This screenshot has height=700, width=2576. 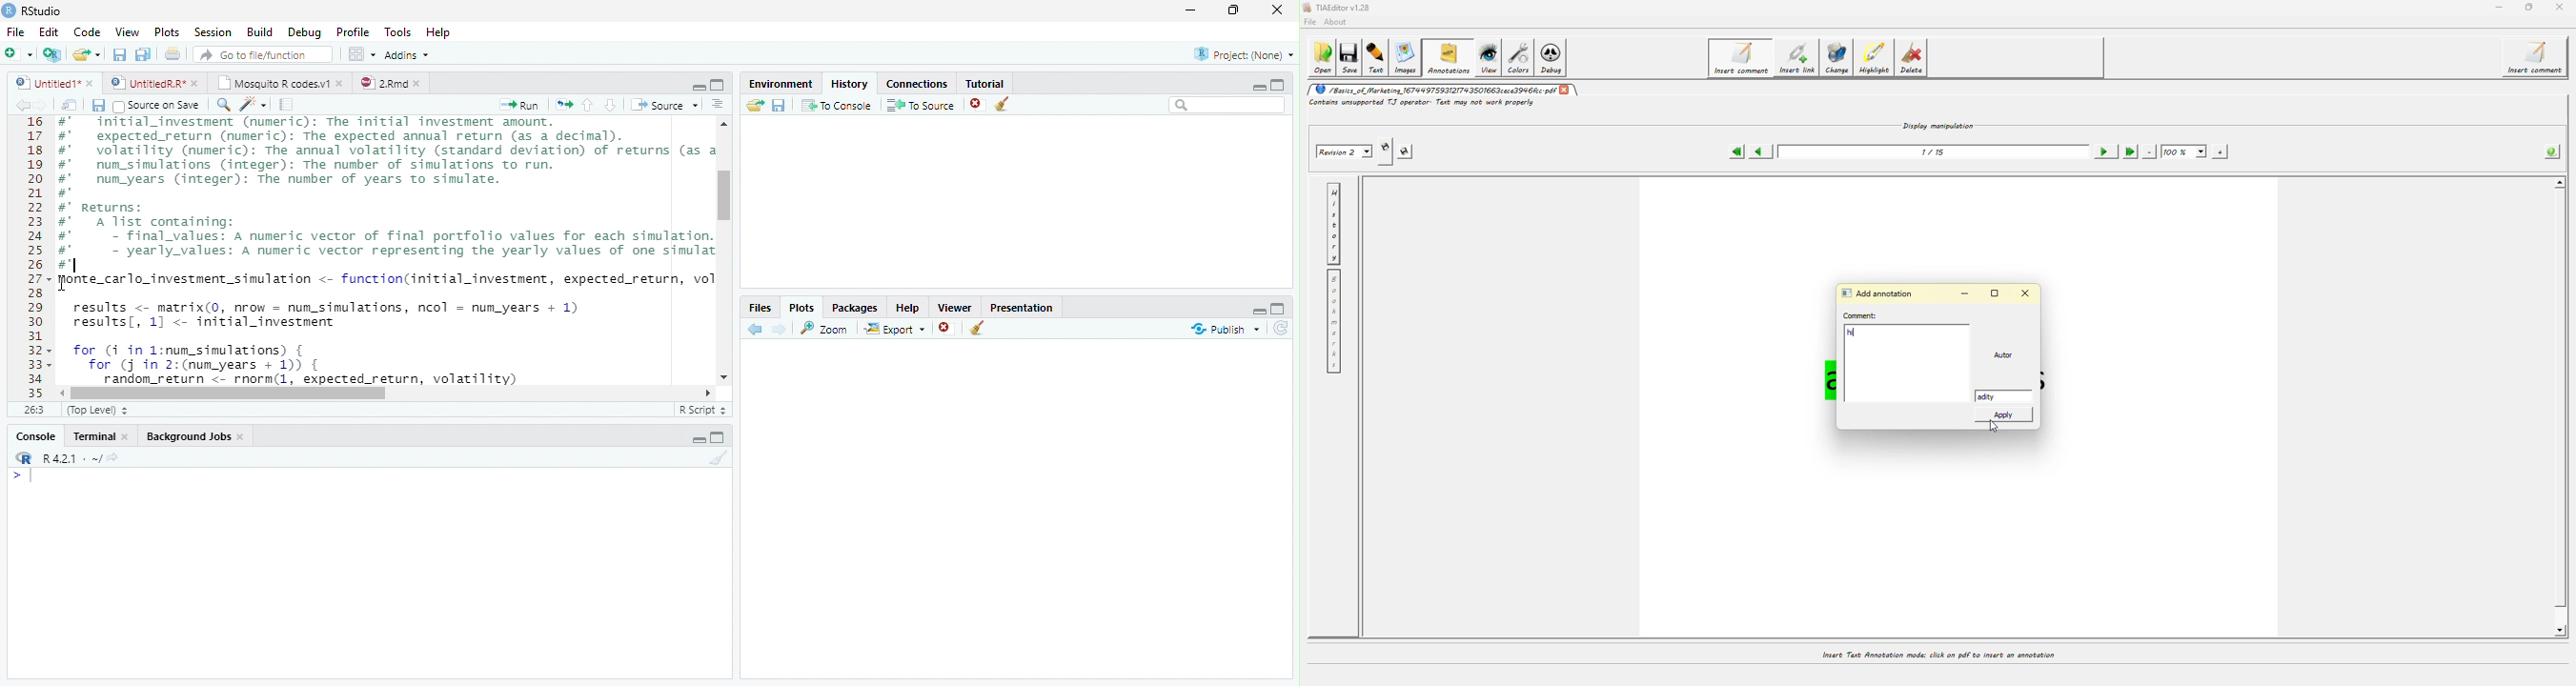 I want to click on Full Height, so click(x=1279, y=83).